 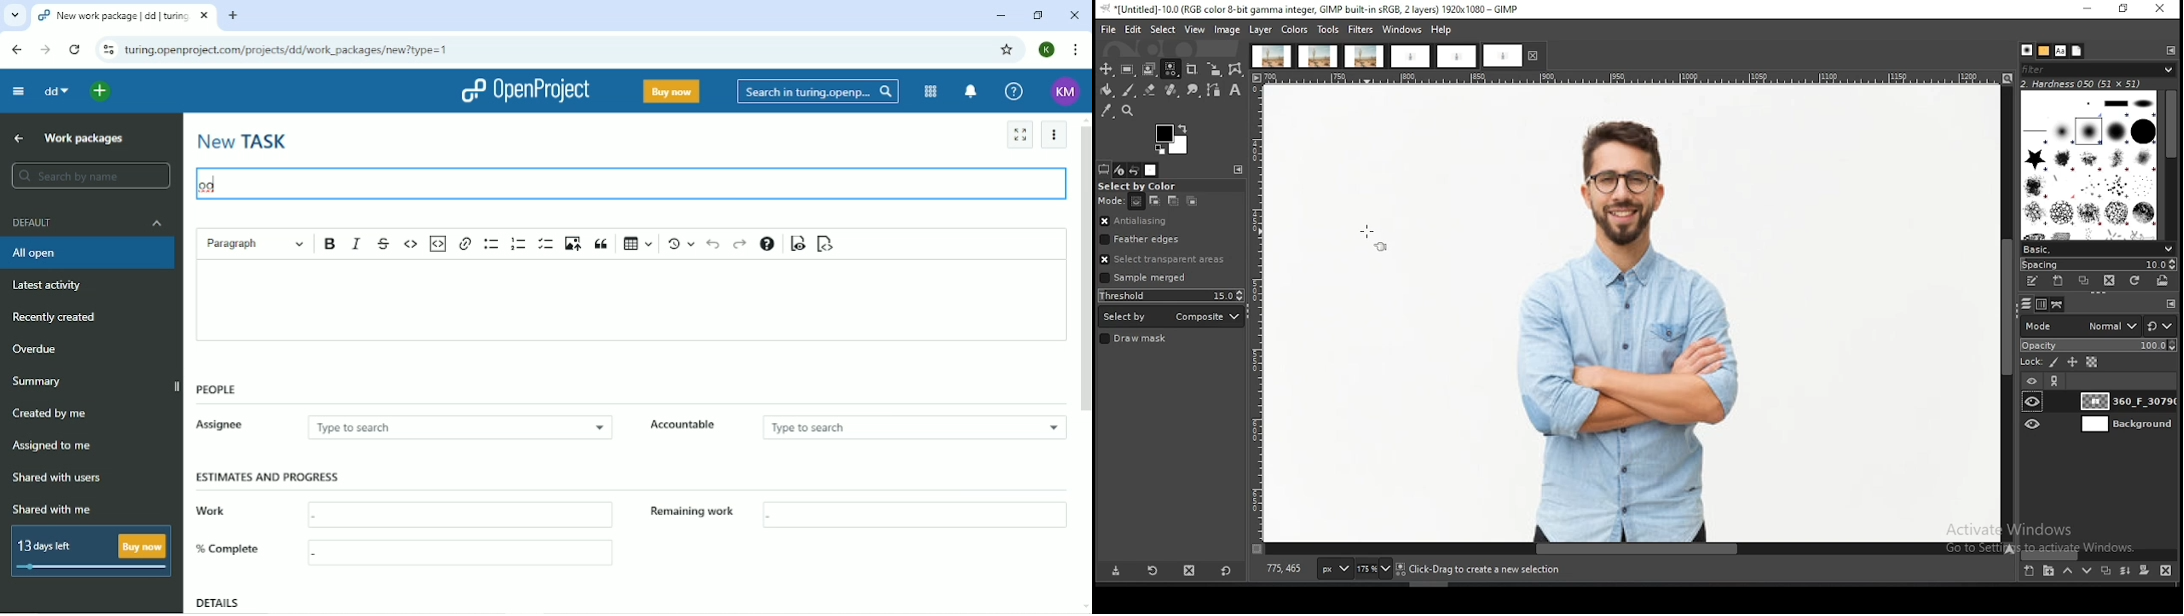 What do you see at coordinates (1007, 50) in the screenshot?
I see `Bookmark this tab` at bounding box center [1007, 50].